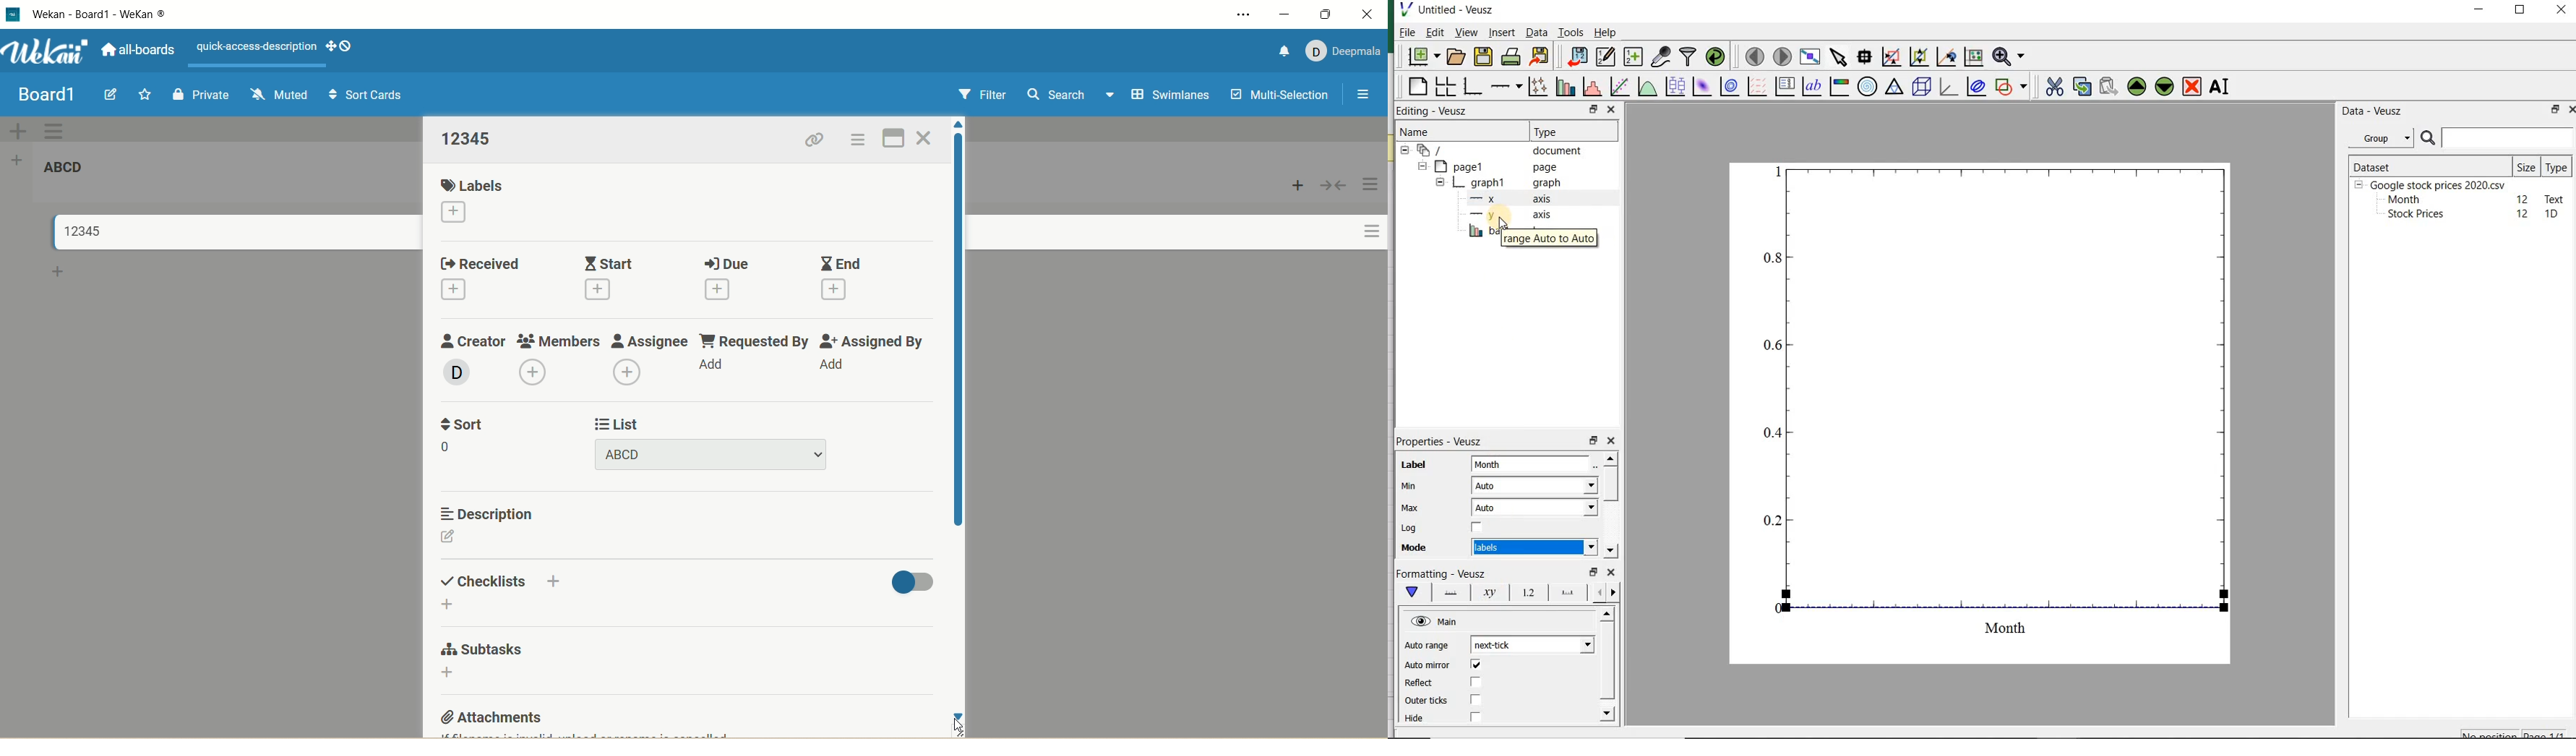  I want to click on add, so click(835, 291).